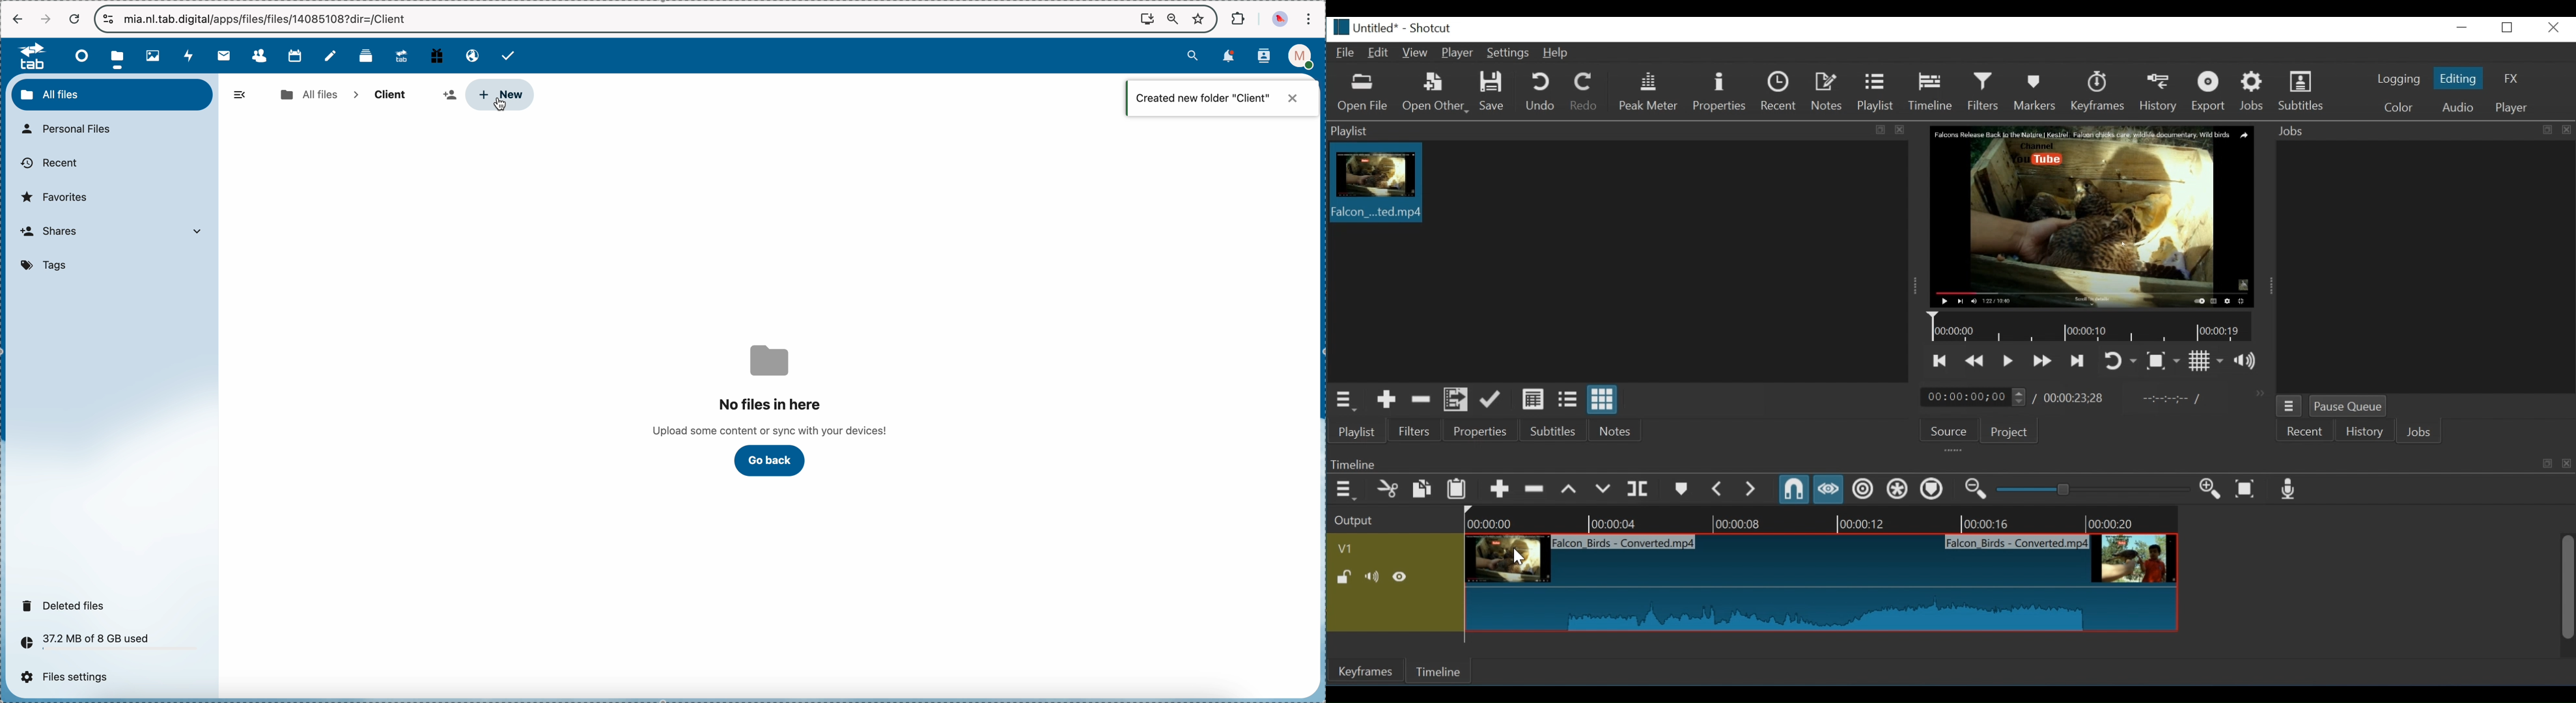 The height and width of the screenshot is (728, 2576). I want to click on File, so click(1343, 51).